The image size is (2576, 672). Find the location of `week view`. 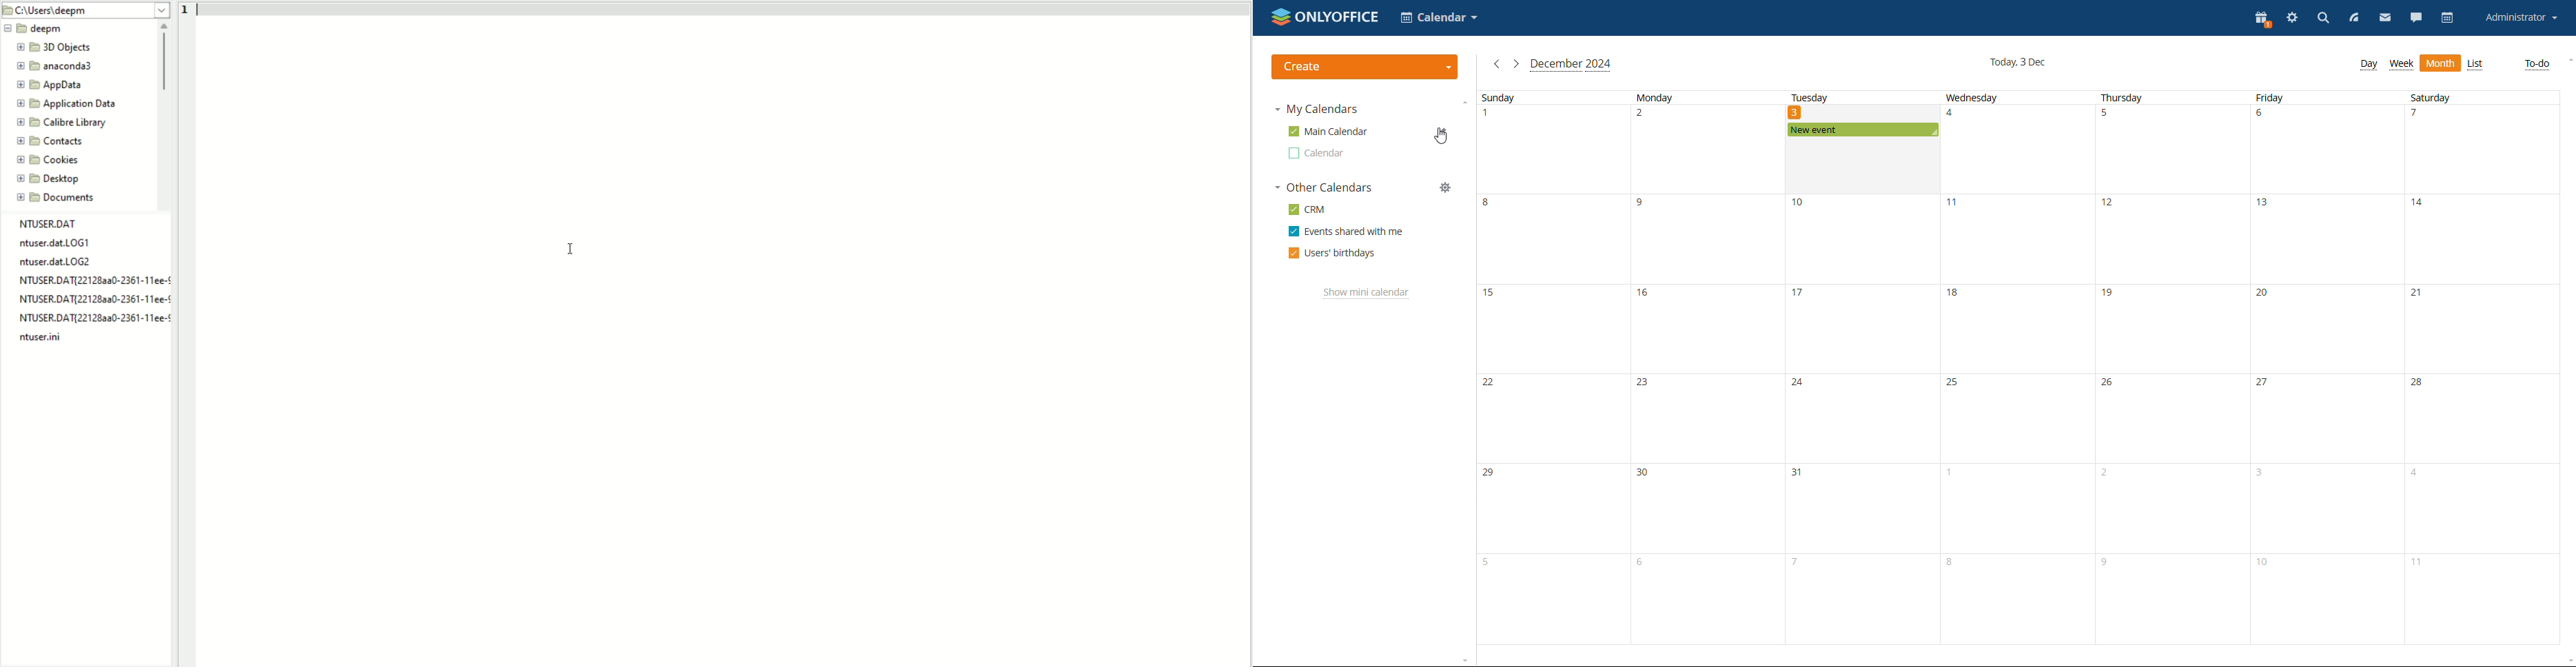

week view is located at coordinates (2401, 65).